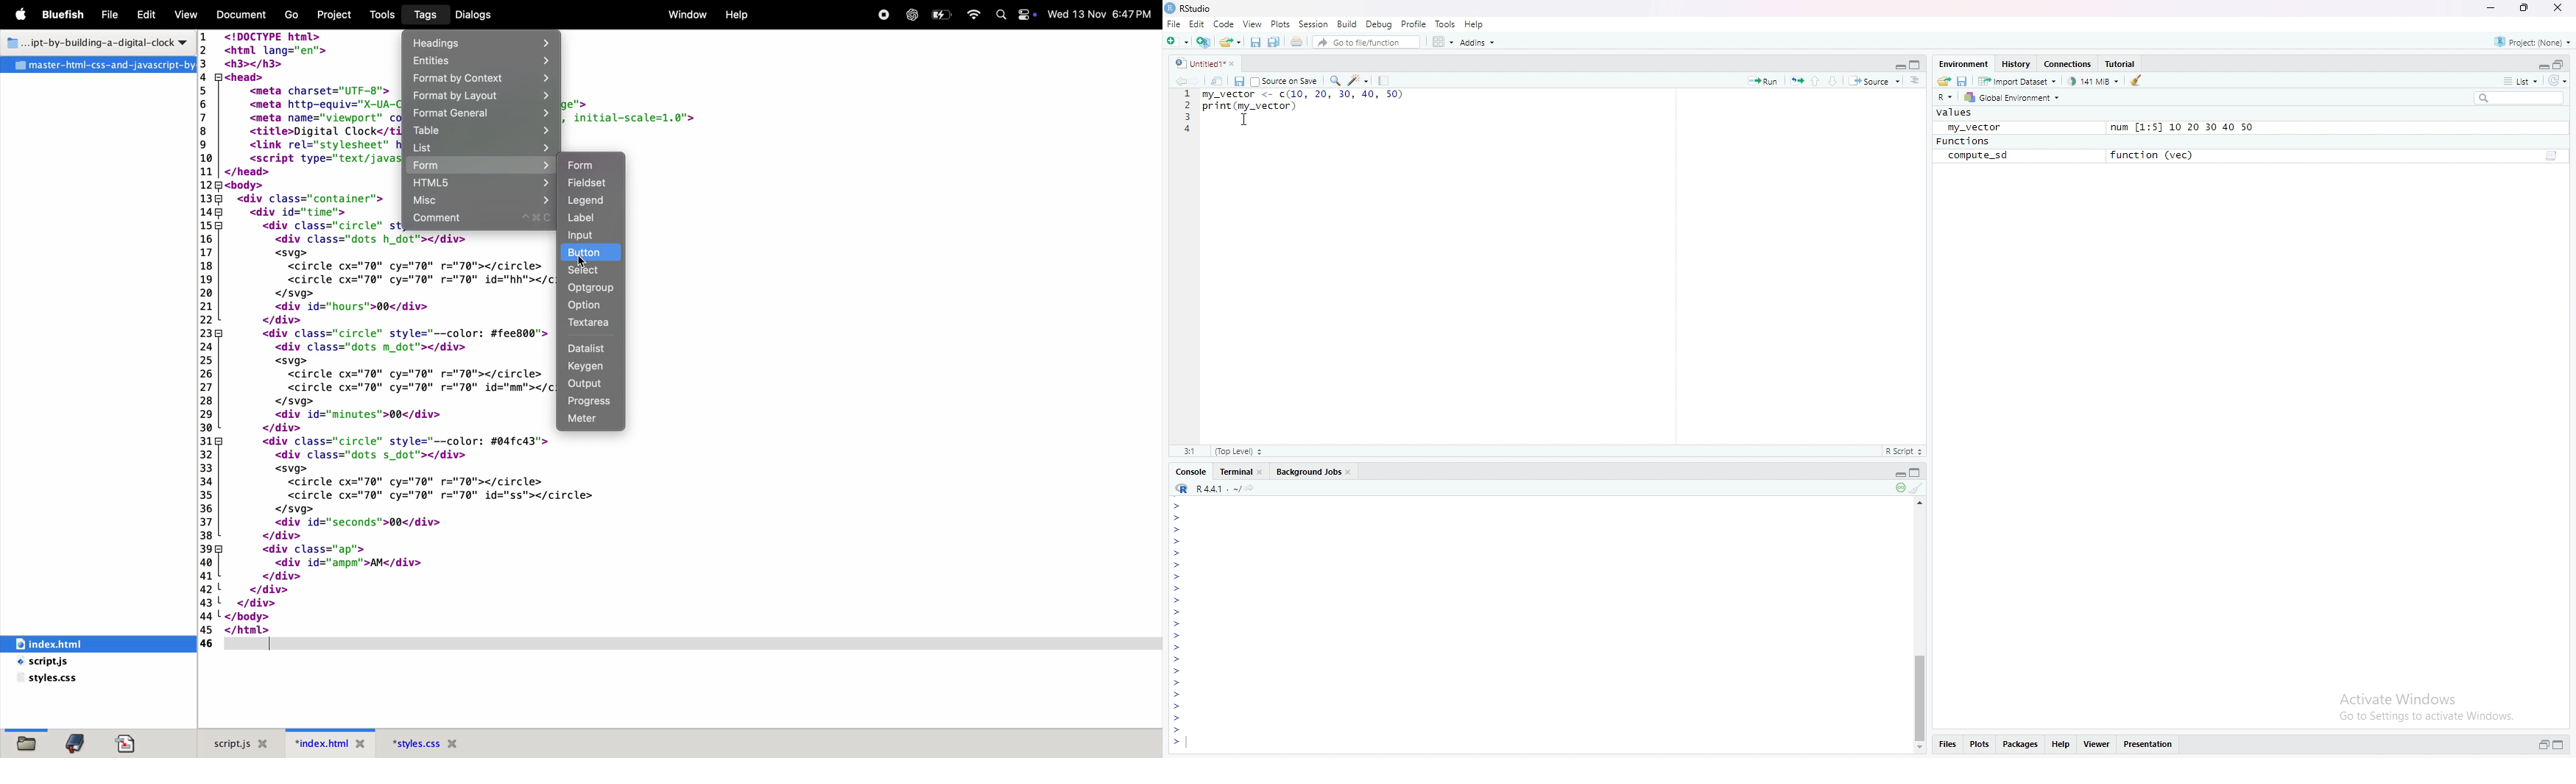  What do you see at coordinates (1955, 113) in the screenshot?
I see `Values` at bounding box center [1955, 113].